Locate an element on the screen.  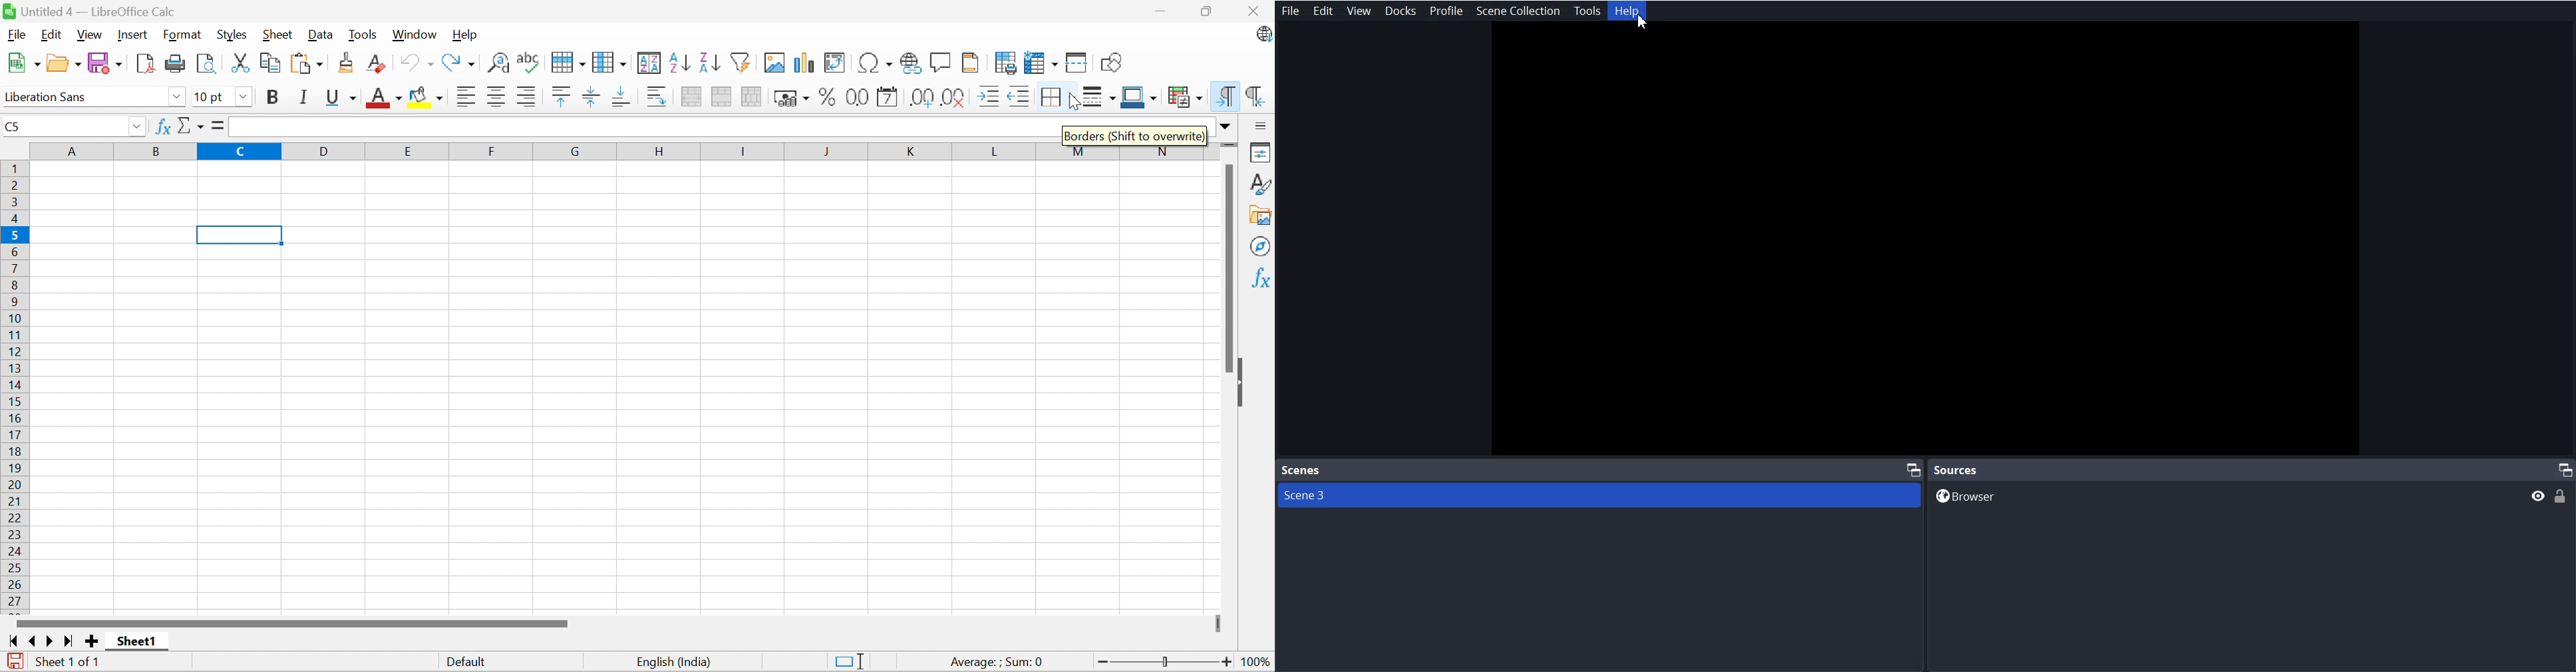
Function wizard is located at coordinates (162, 125).